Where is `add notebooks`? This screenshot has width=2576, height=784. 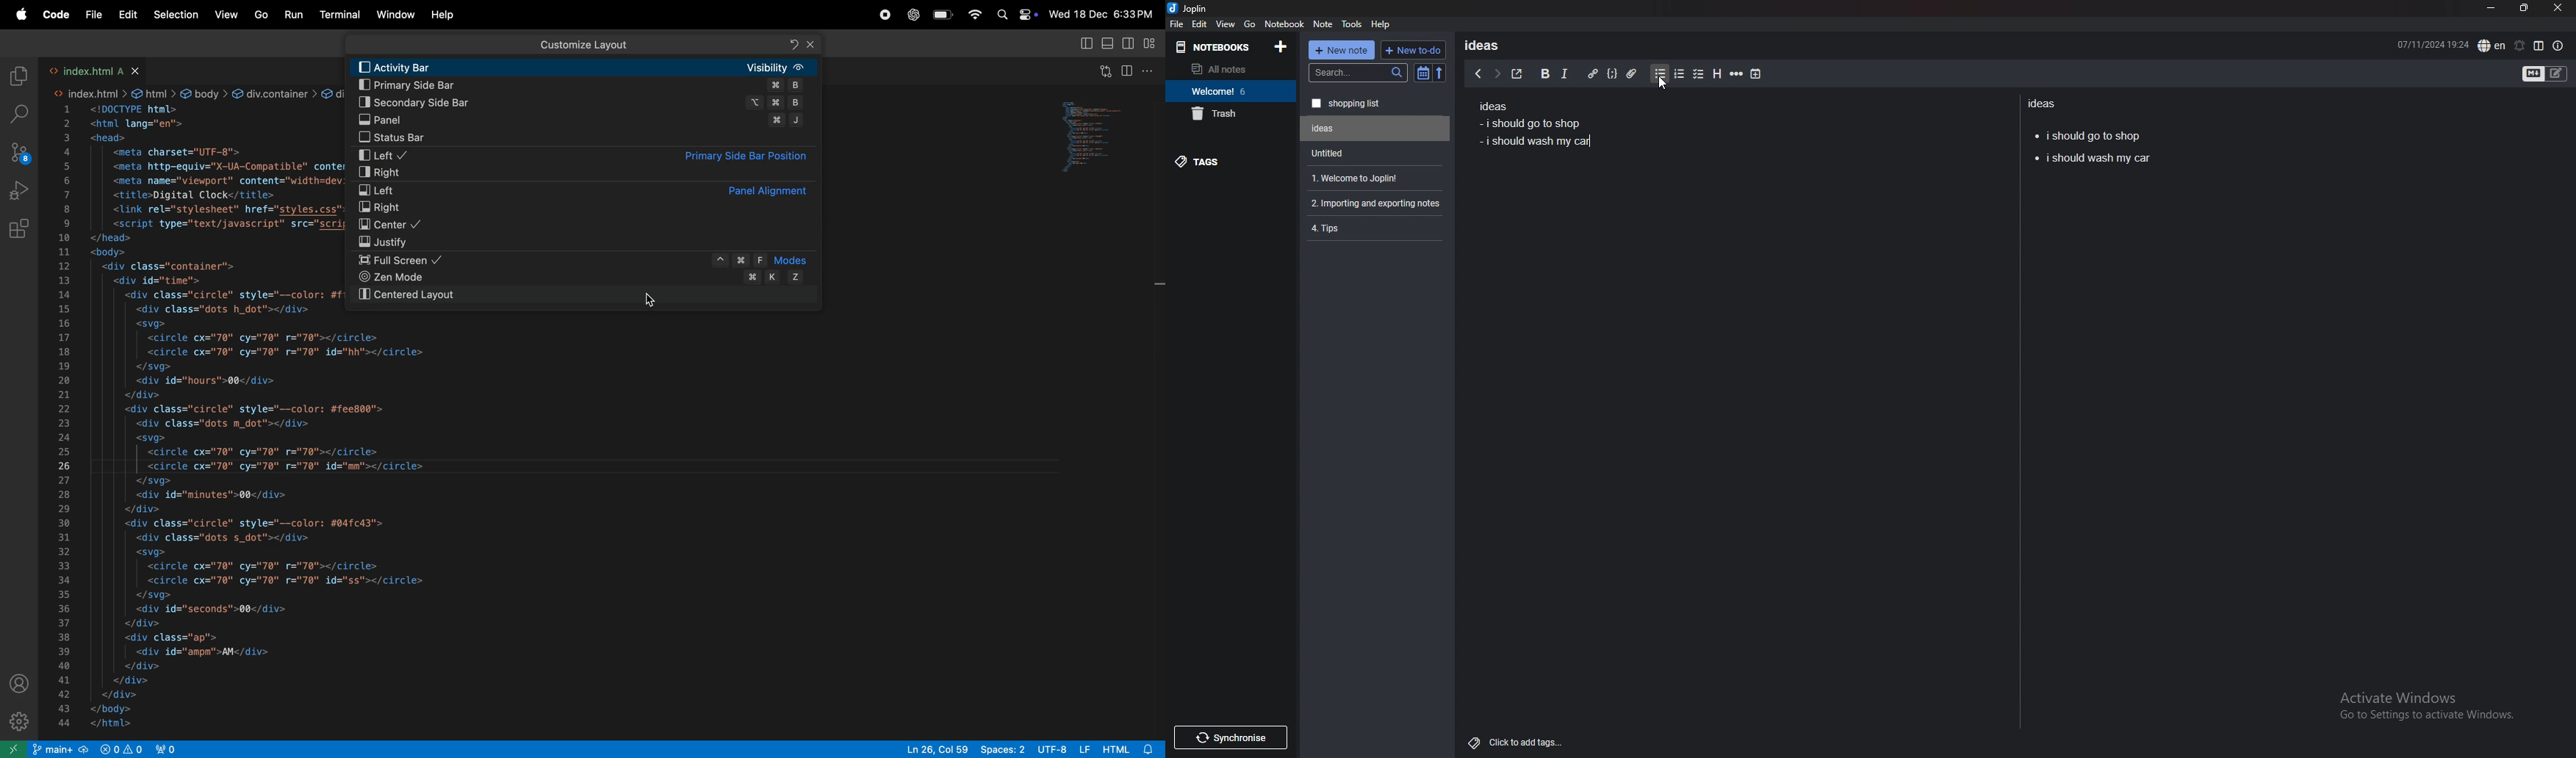 add notebooks is located at coordinates (1281, 46).